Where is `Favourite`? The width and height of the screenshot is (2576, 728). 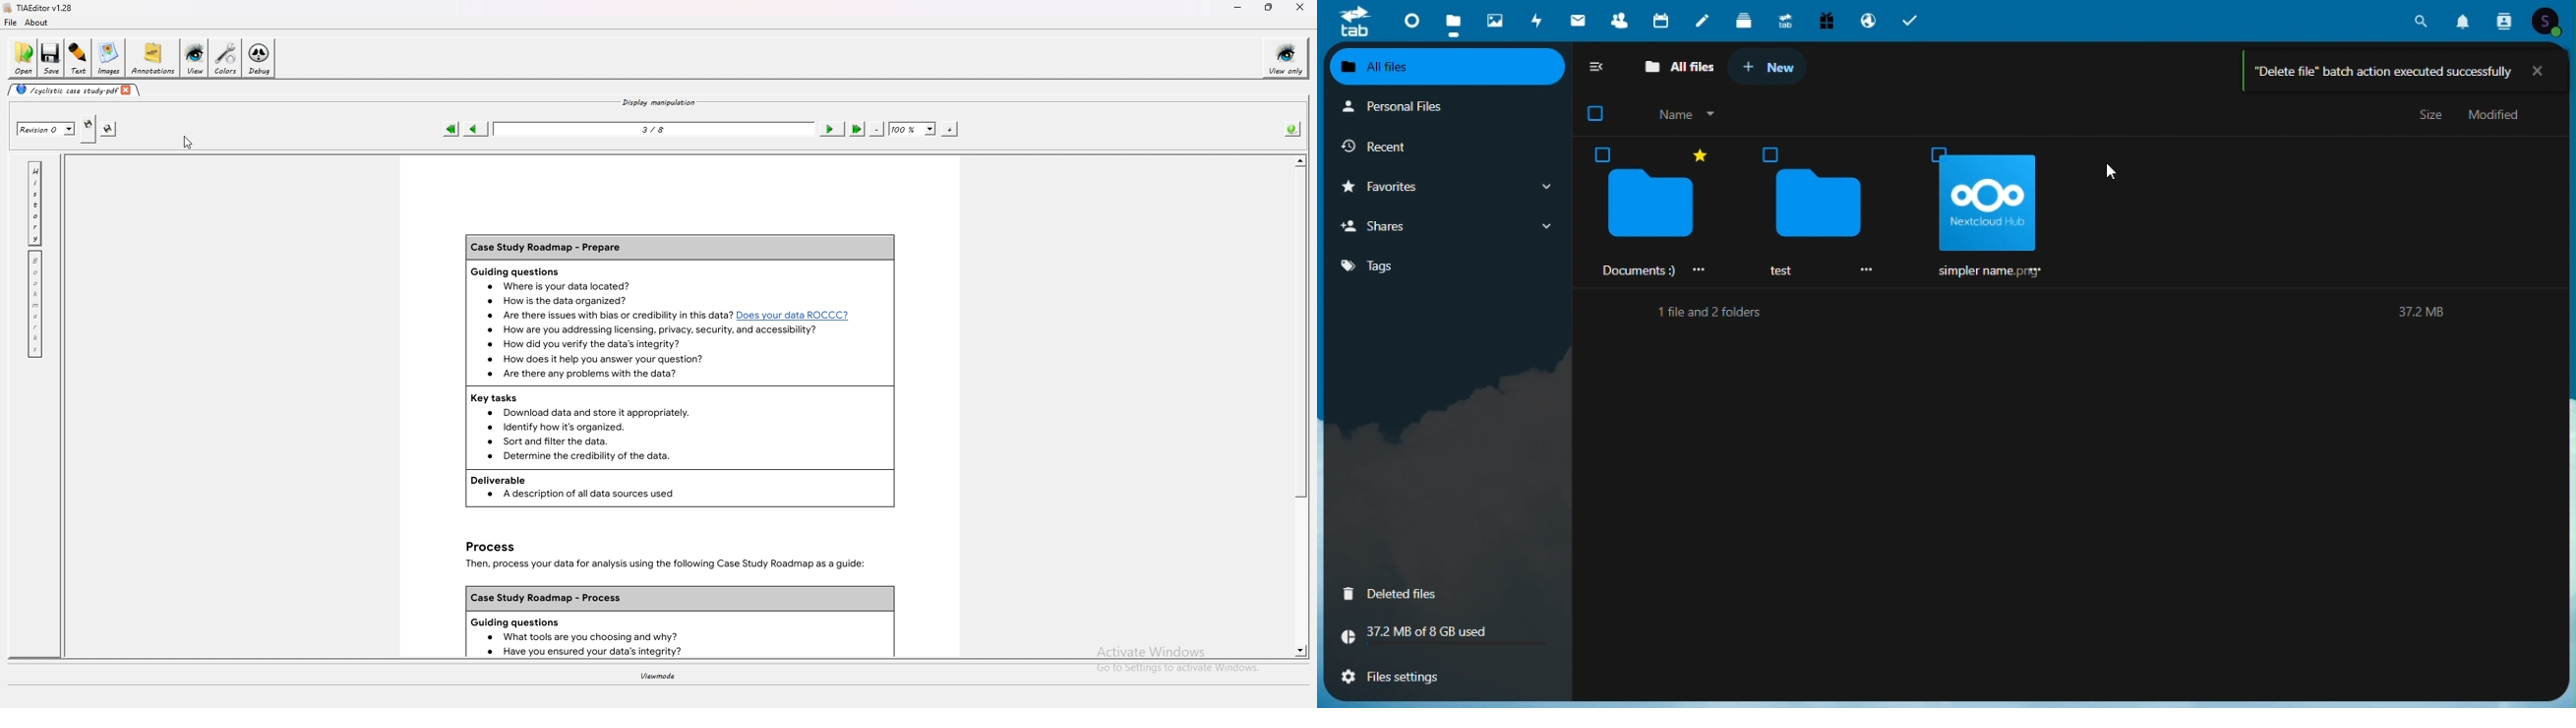 Favourite is located at coordinates (1445, 189).